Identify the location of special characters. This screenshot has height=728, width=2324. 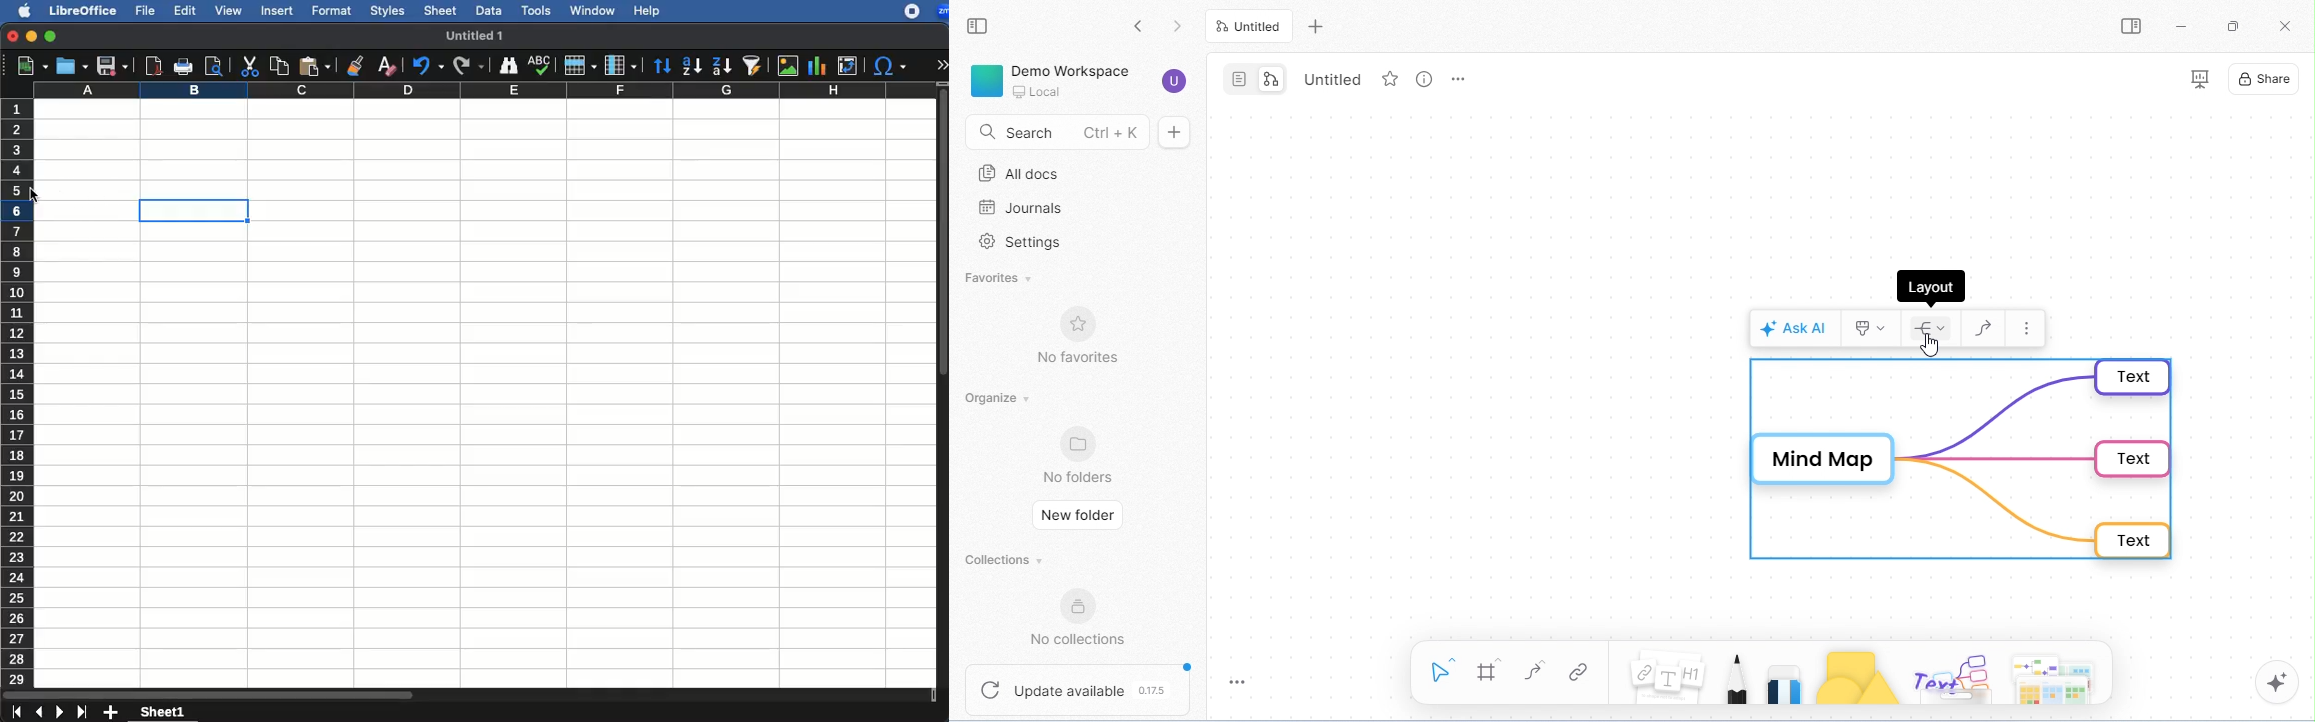
(890, 67).